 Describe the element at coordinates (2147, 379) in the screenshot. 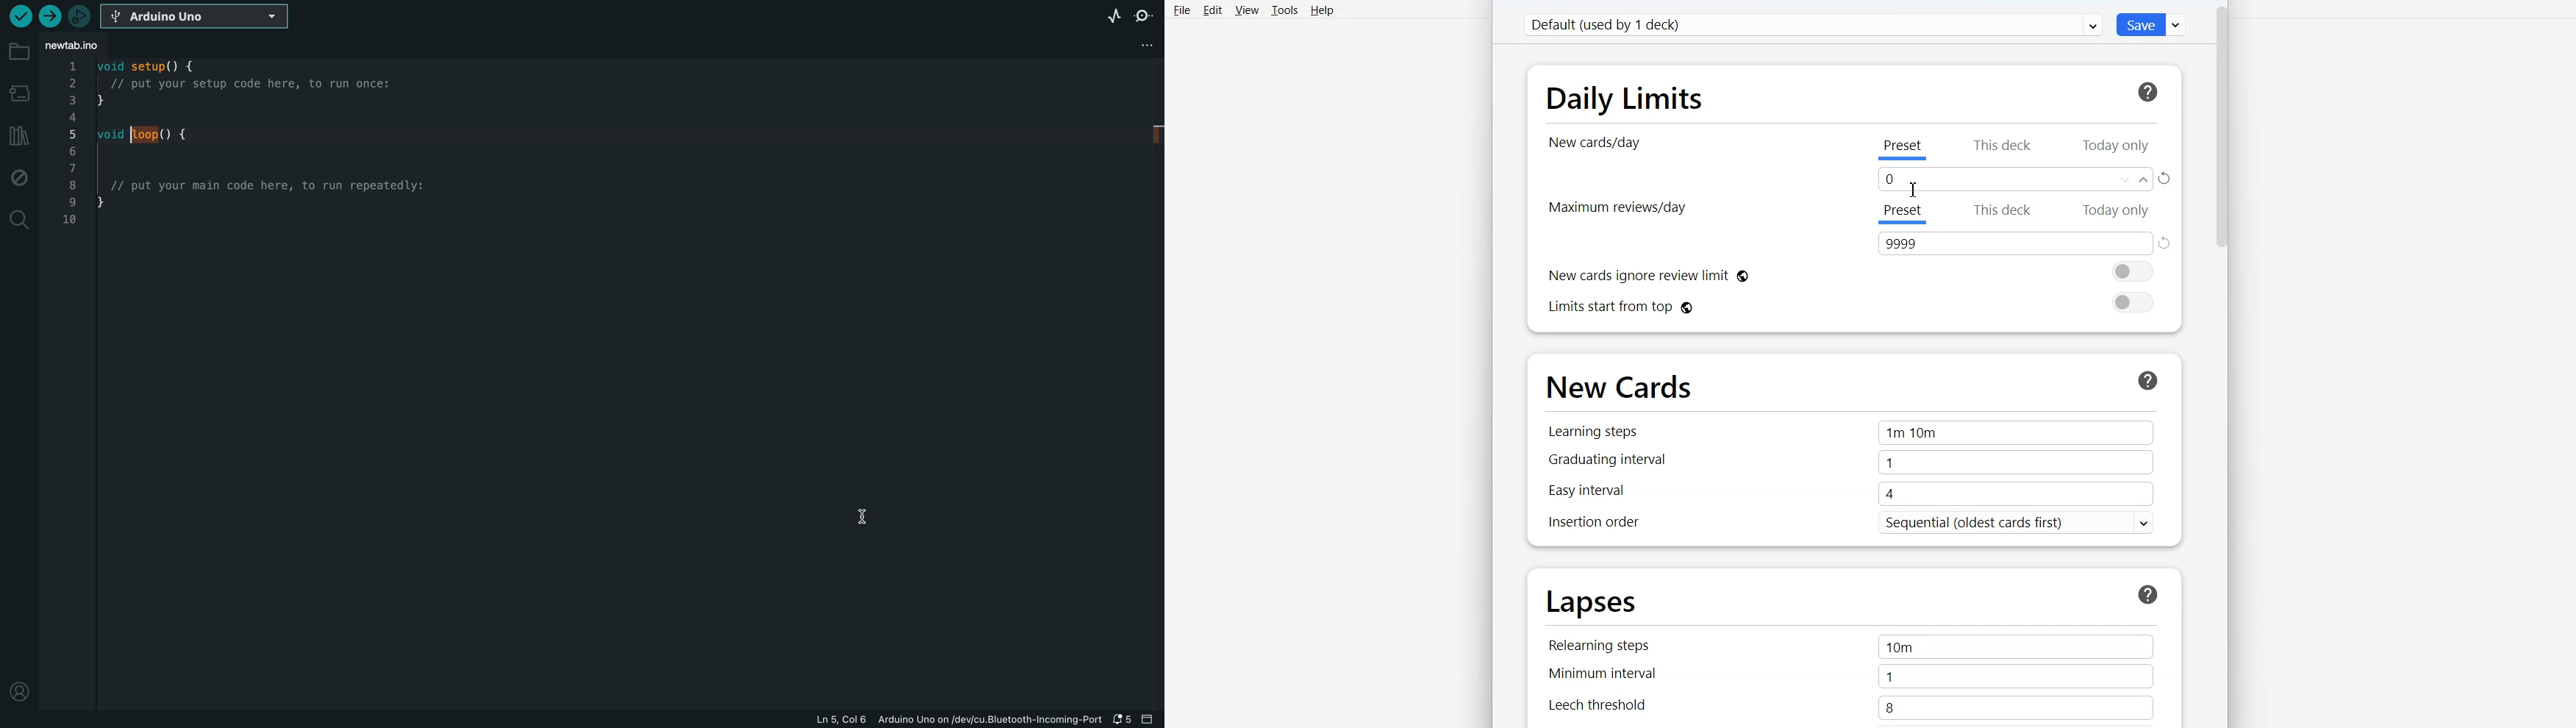

I see `More Info` at that location.